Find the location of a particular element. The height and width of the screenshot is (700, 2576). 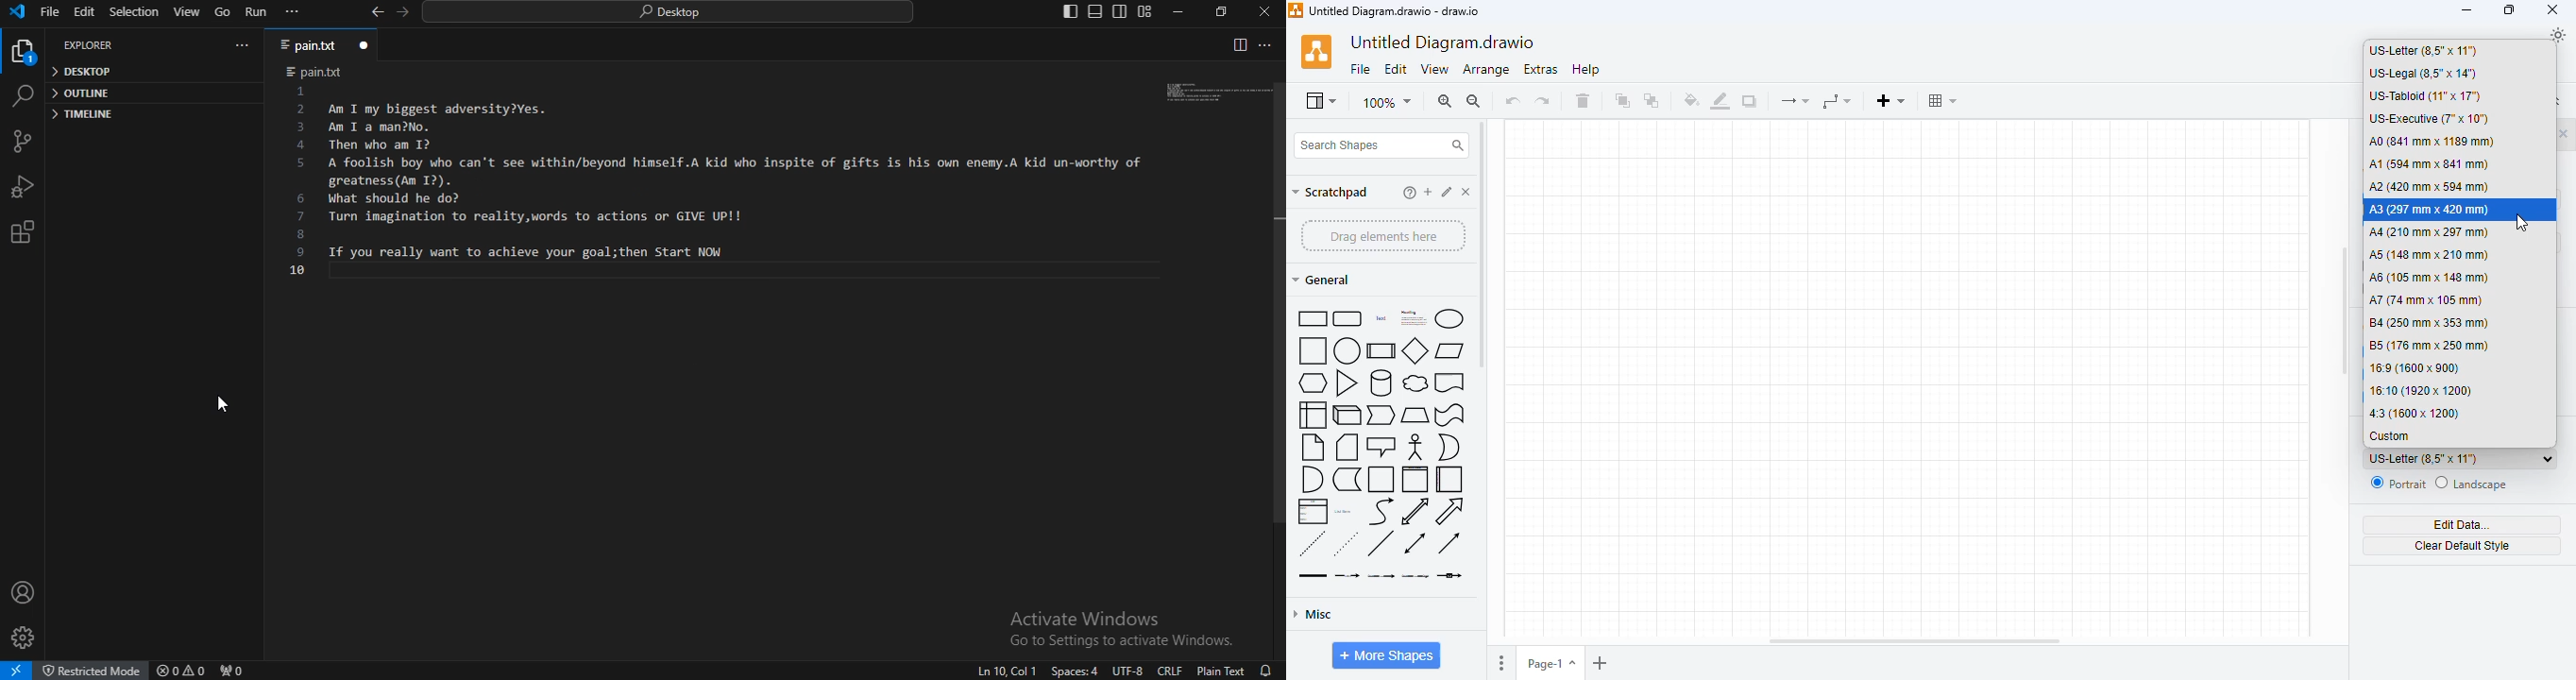

scratchpad is located at coordinates (1330, 193).